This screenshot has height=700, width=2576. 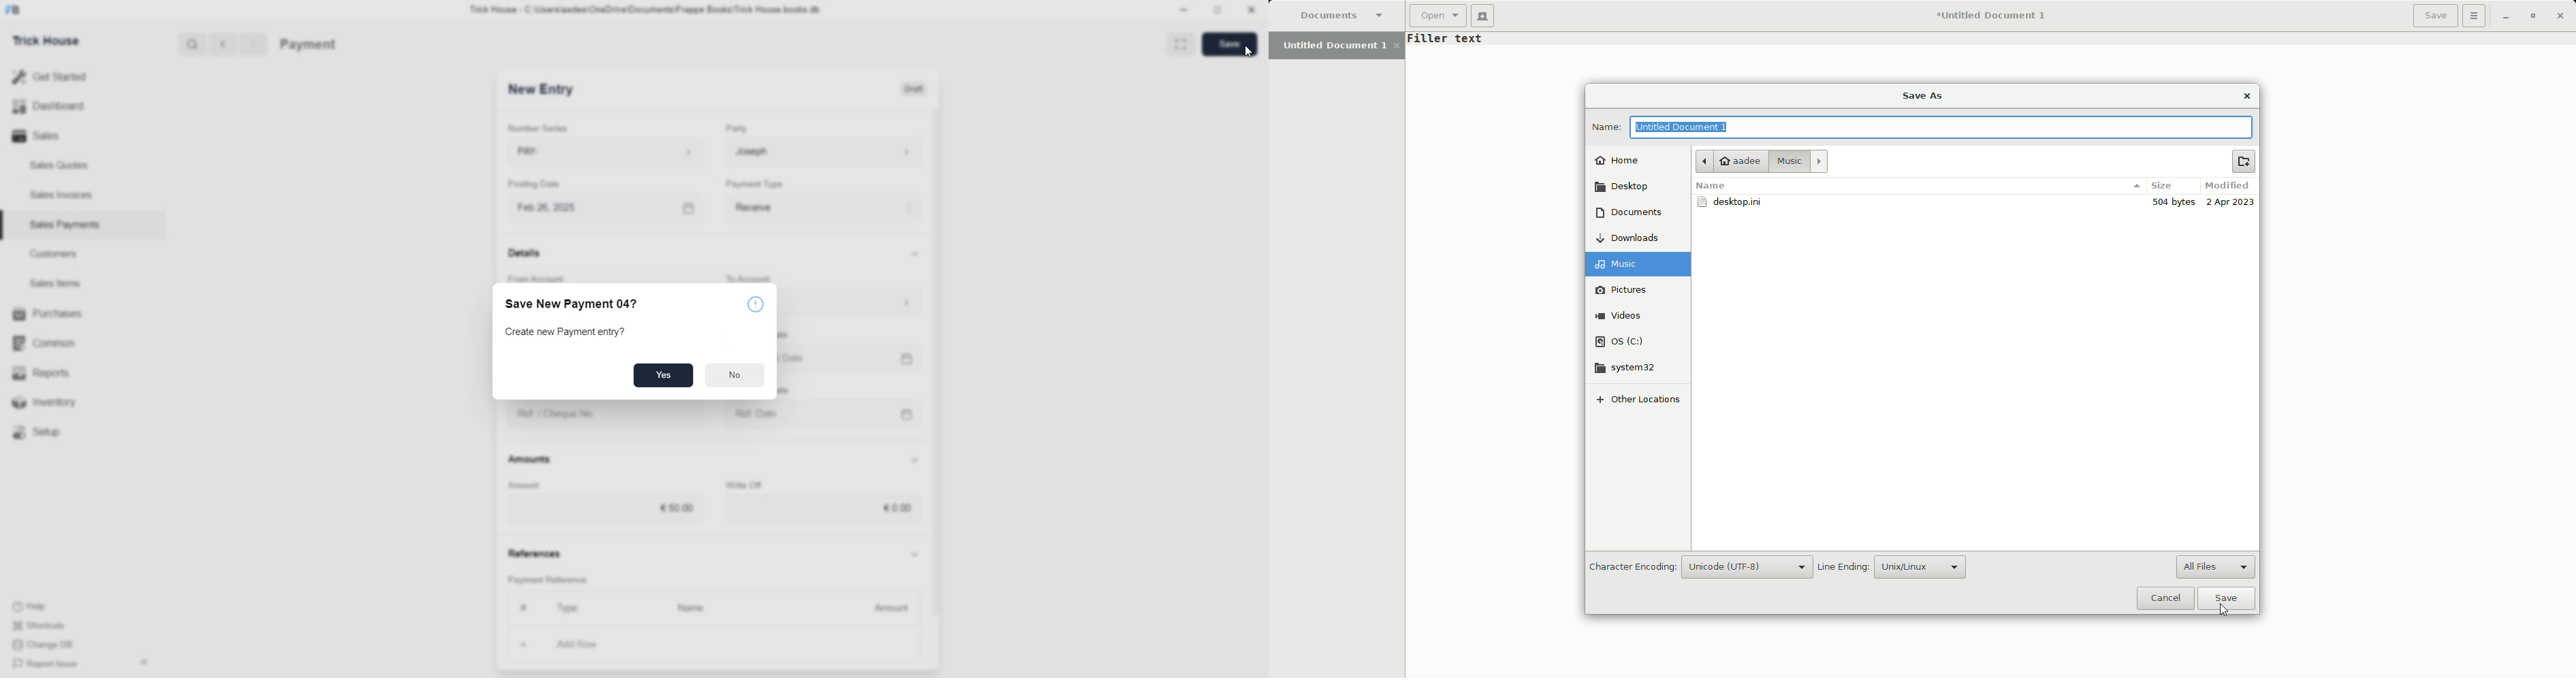 What do you see at coordinates (40, 136) in the screenshot?
I see `Sales` at bounding box center [40, 136].